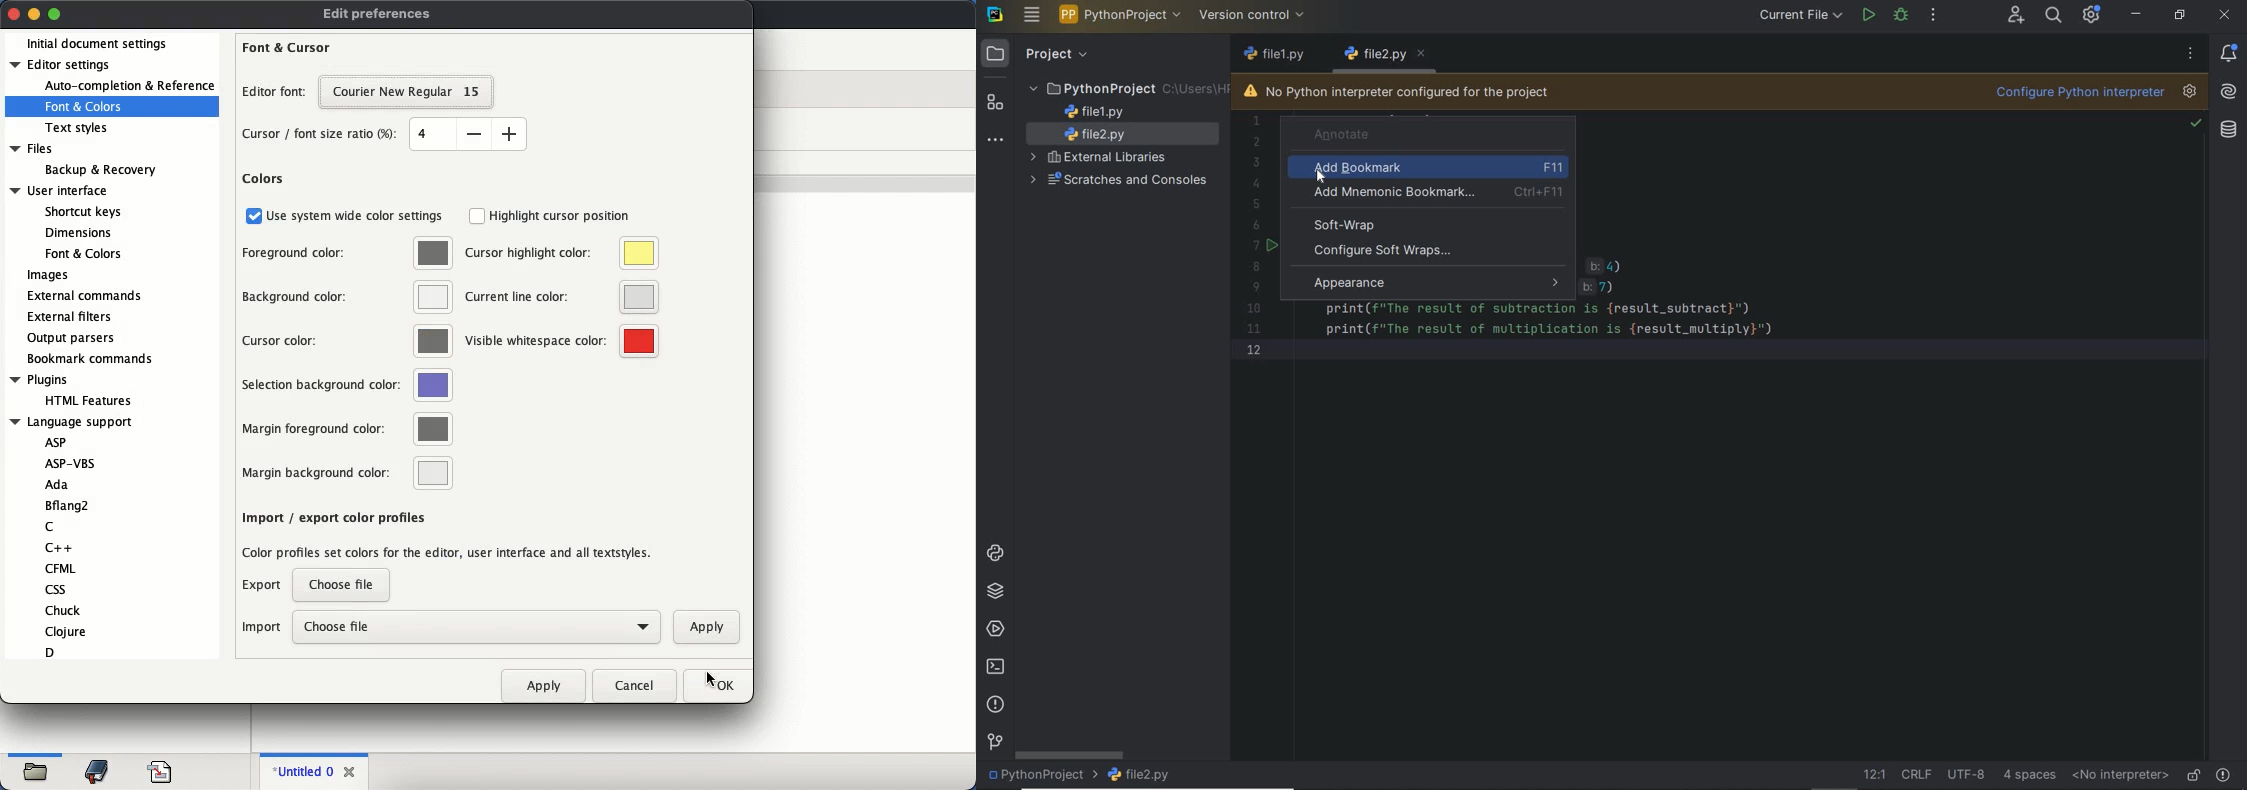  I want to click on visible whitespace color, so click(562, 342).